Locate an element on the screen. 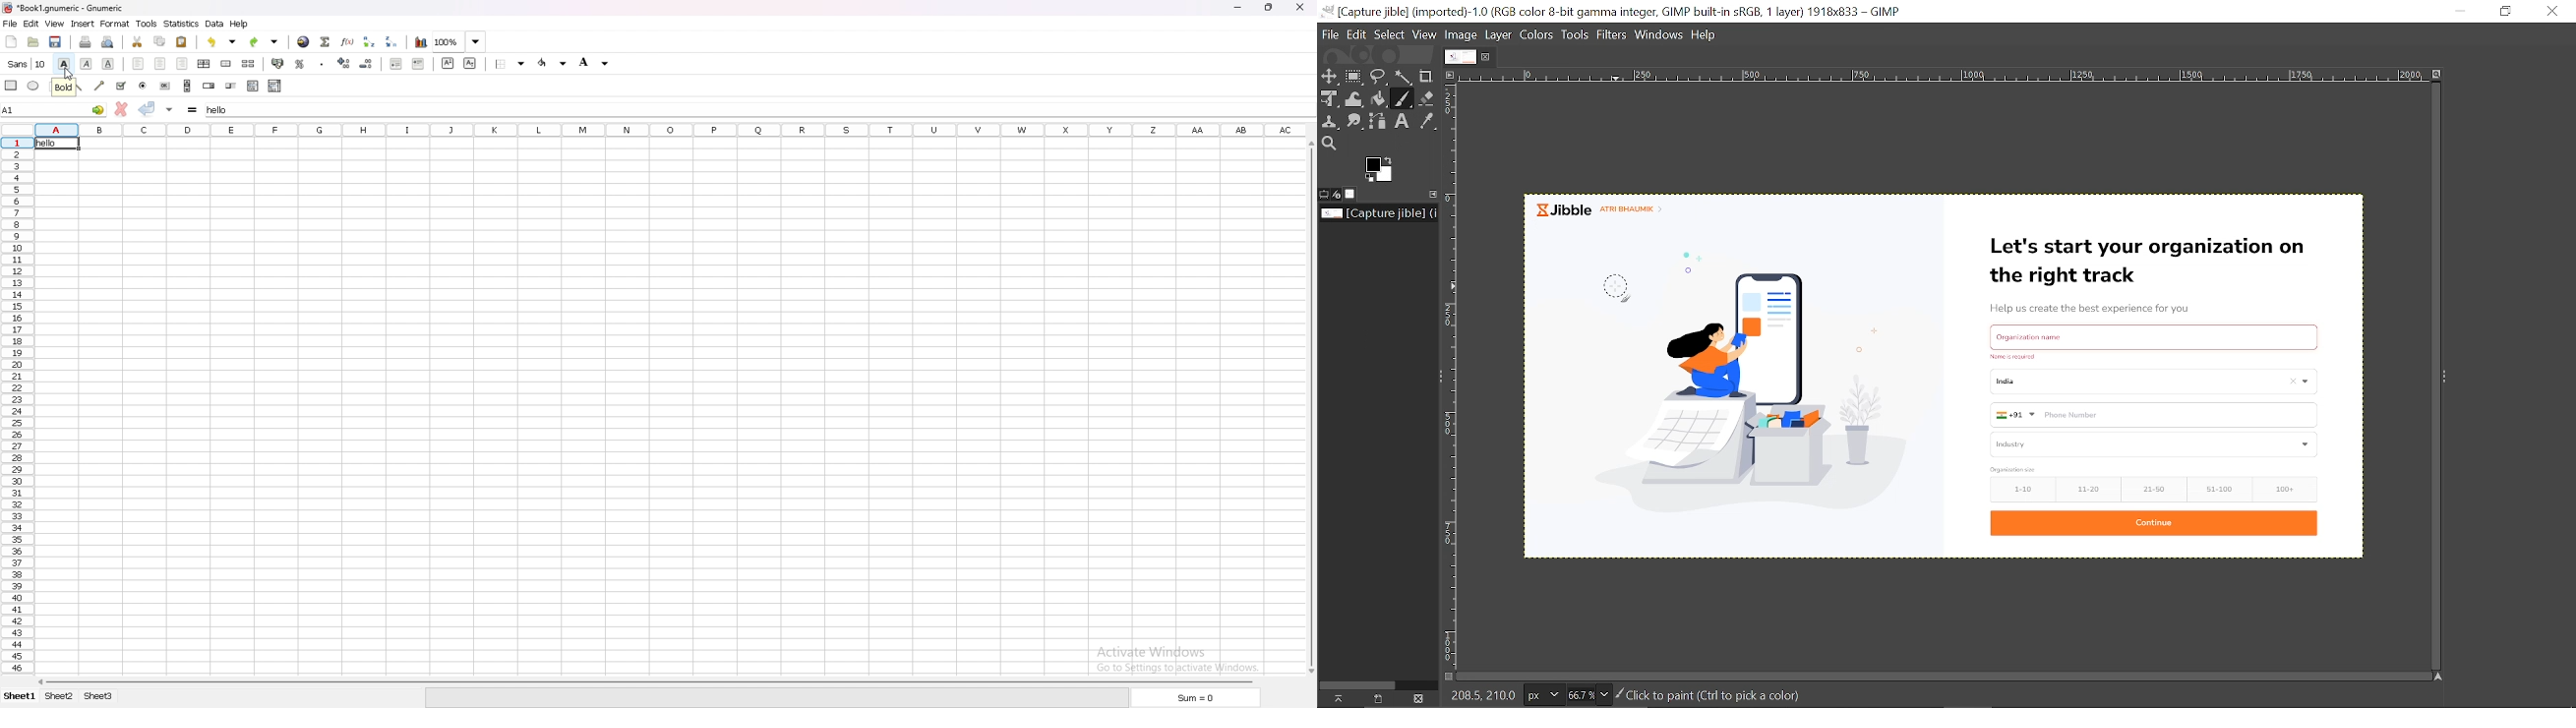 This screenshot has width=2576, height=728. statistics is located at coordinates (180, 24).